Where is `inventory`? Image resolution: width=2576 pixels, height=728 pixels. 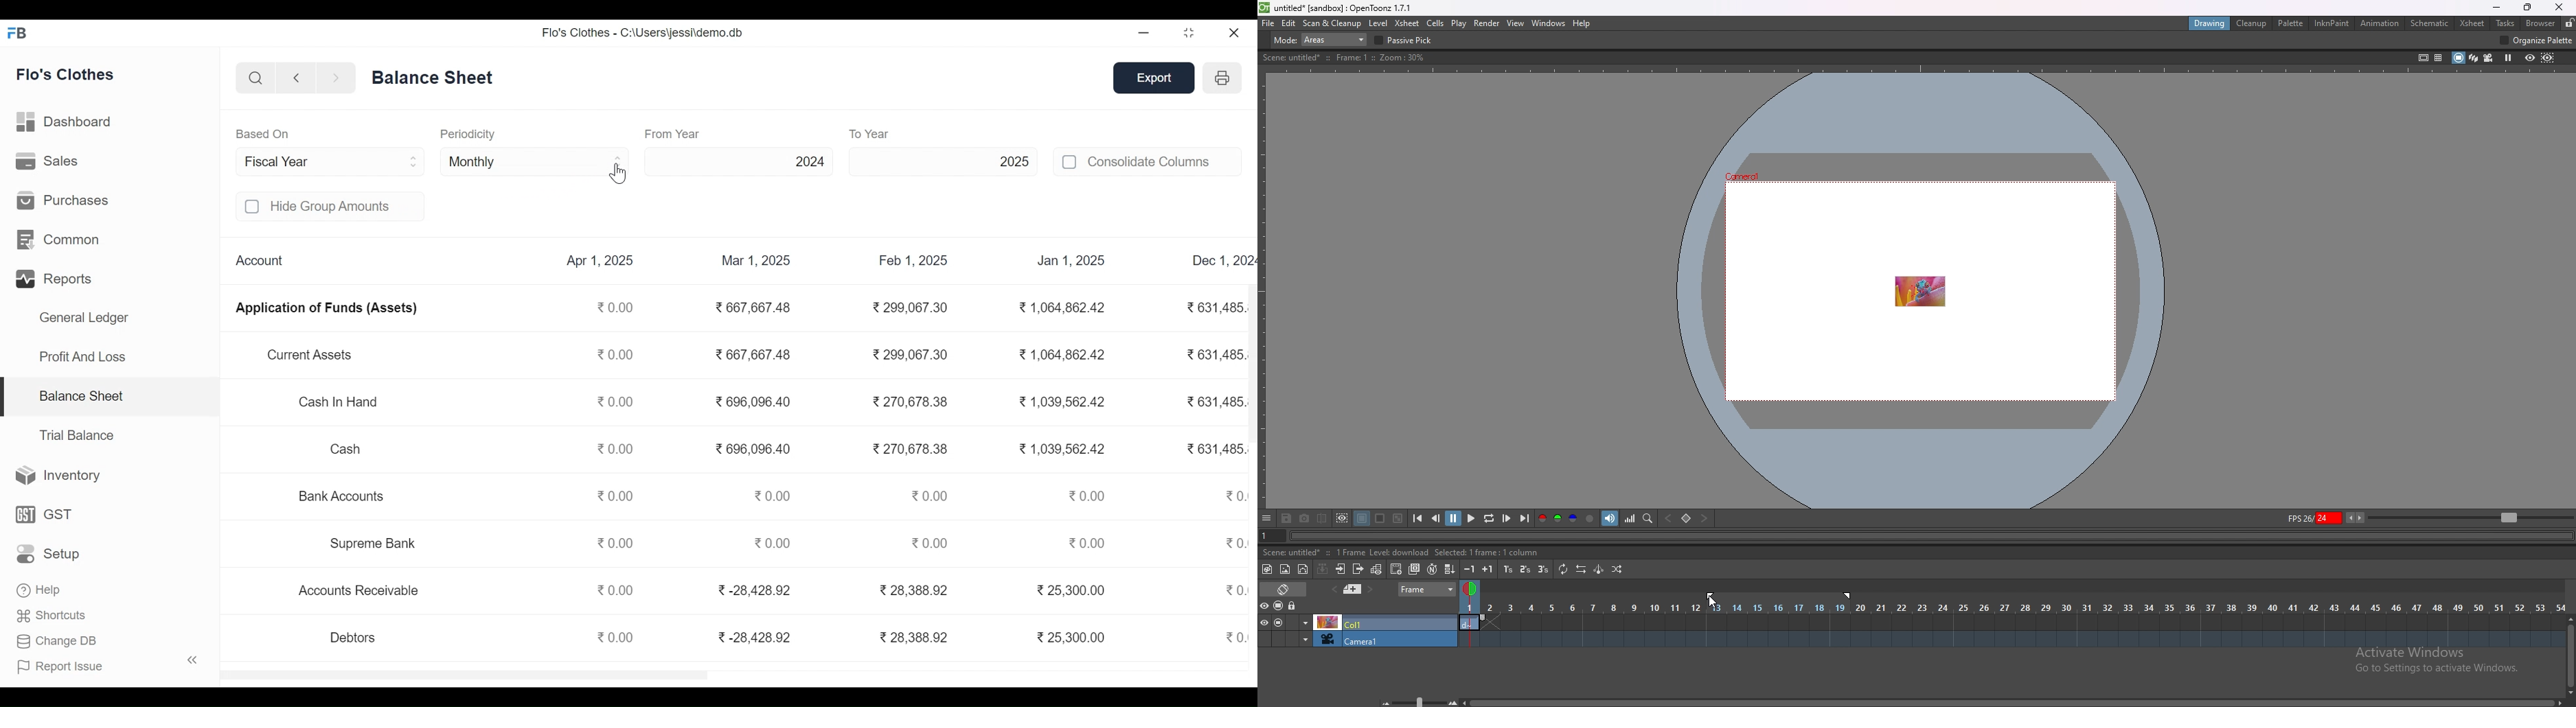 inventory is located at coordinates (59, 476).